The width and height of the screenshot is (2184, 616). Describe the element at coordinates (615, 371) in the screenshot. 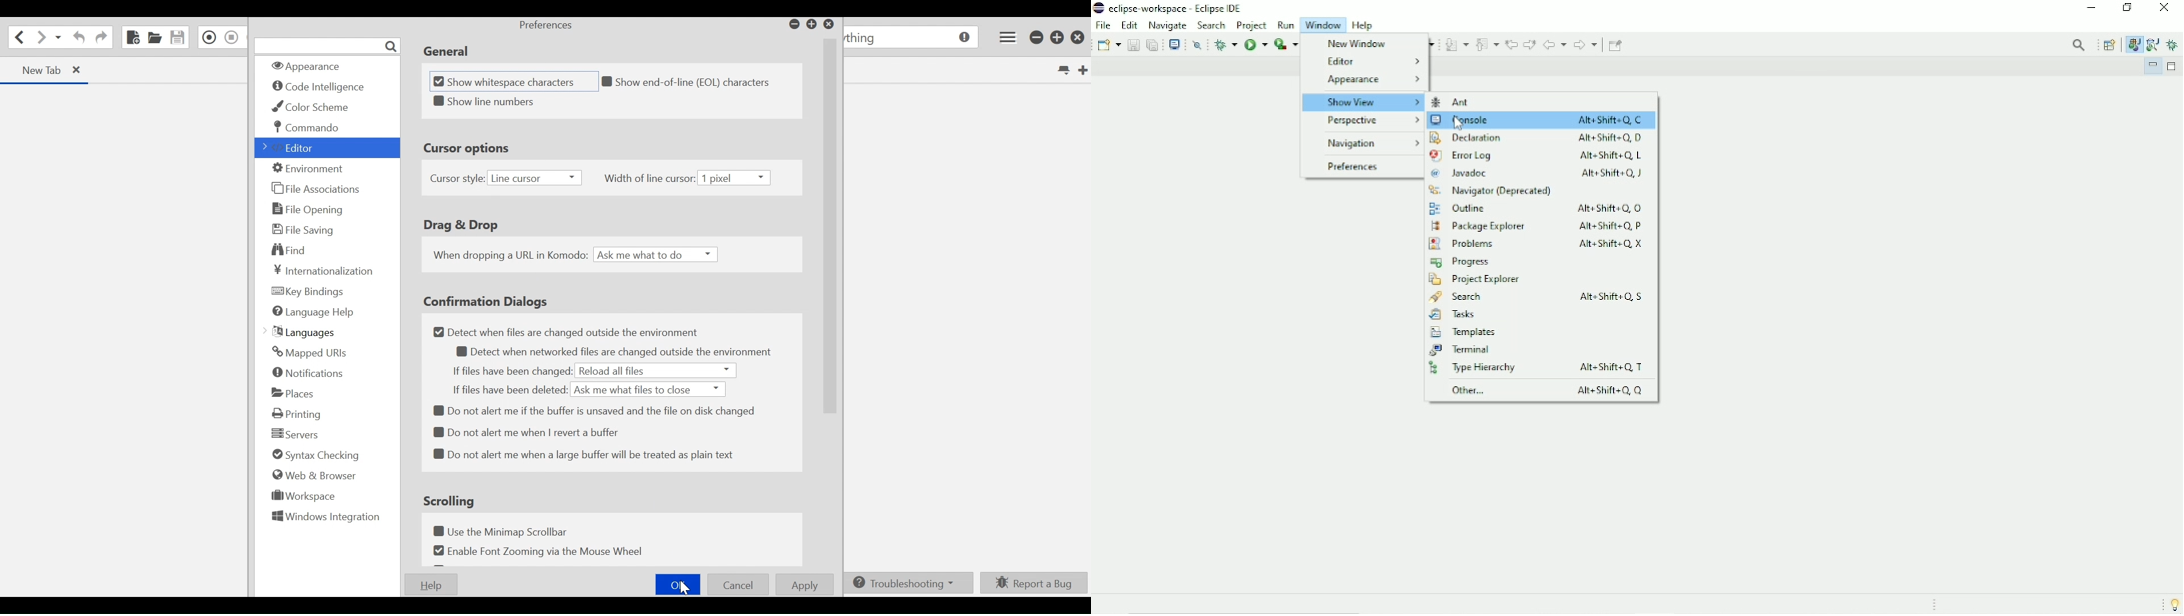

I see `Reload all files` at that location.